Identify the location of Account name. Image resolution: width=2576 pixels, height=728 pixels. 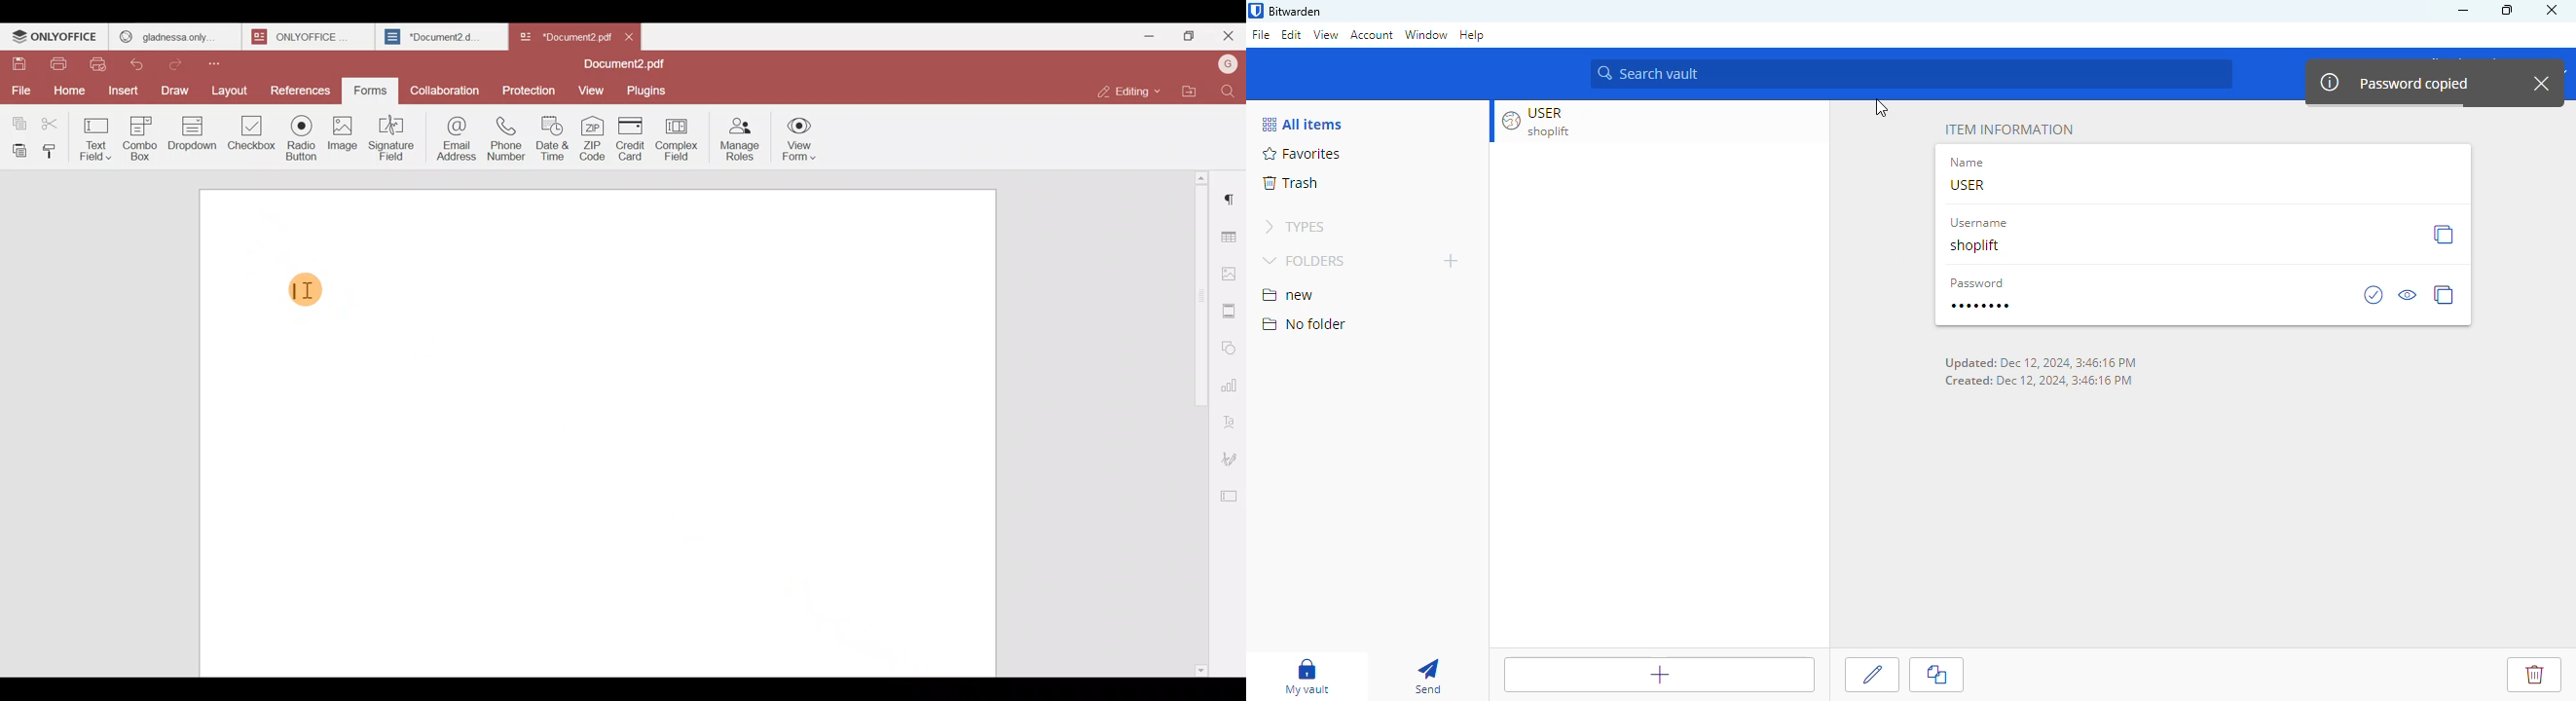
(1227, 64).